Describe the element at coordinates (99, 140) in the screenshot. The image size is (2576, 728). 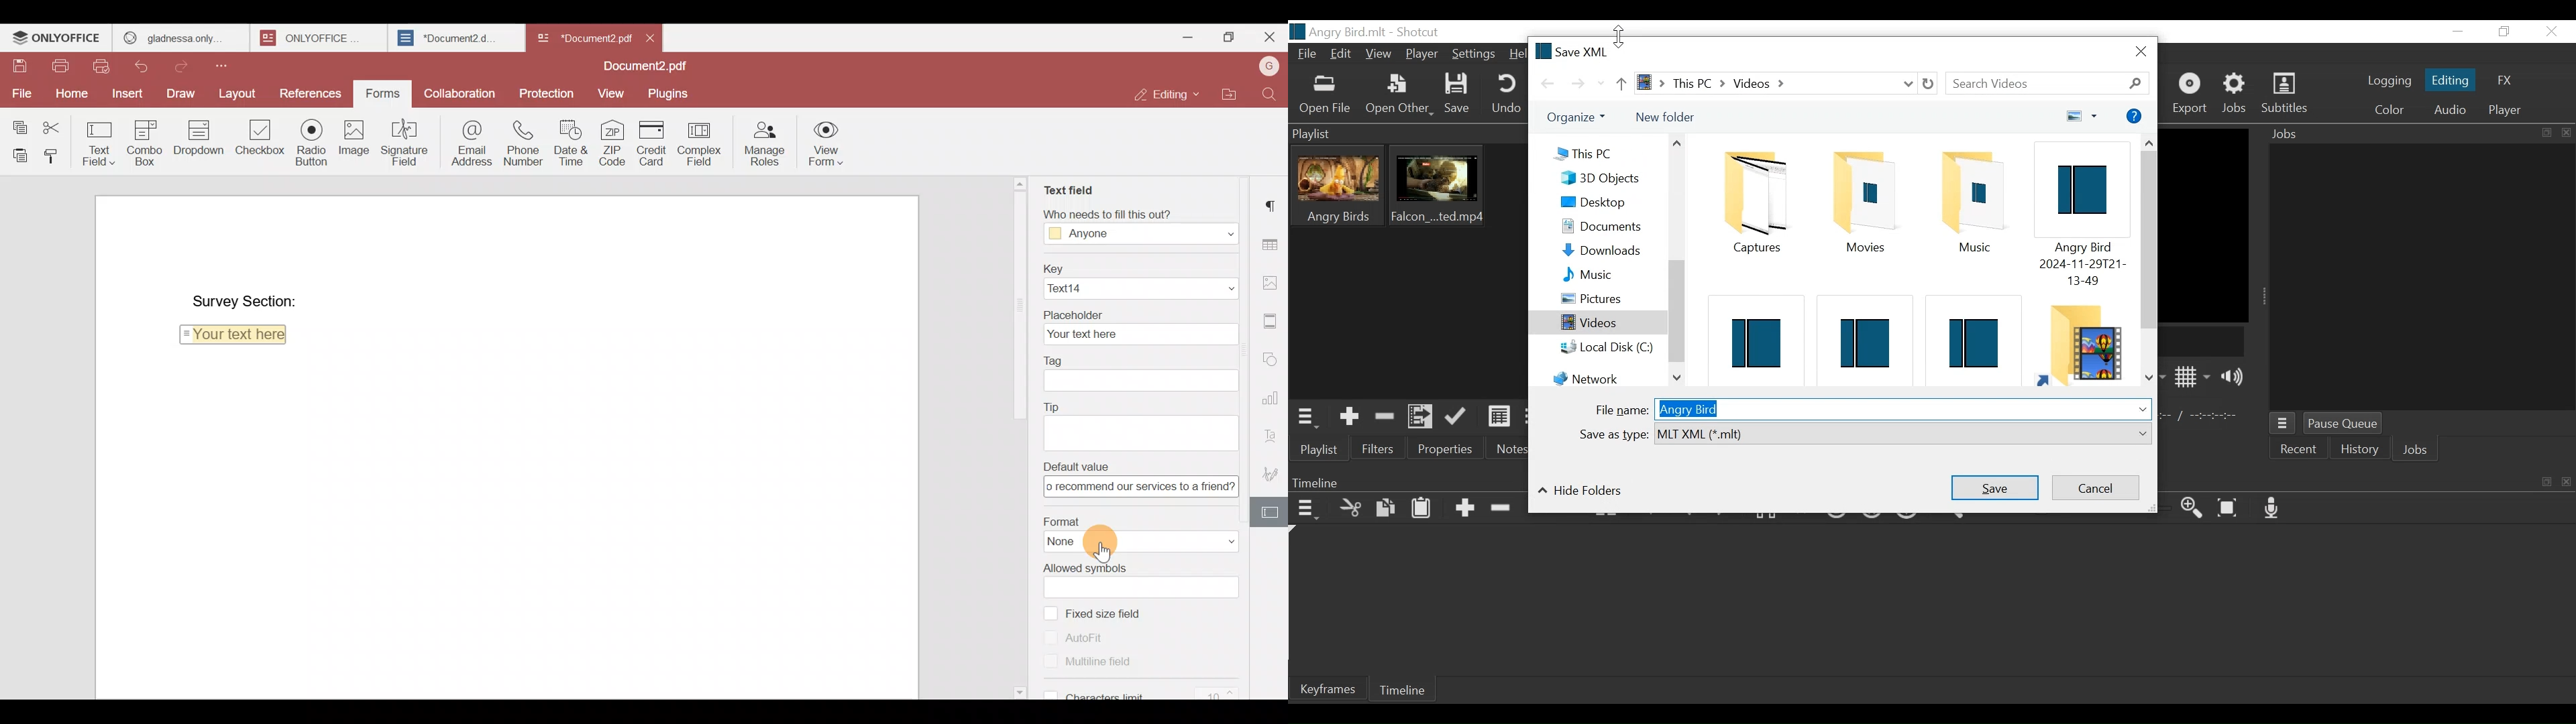
I see `Text field` at that location.